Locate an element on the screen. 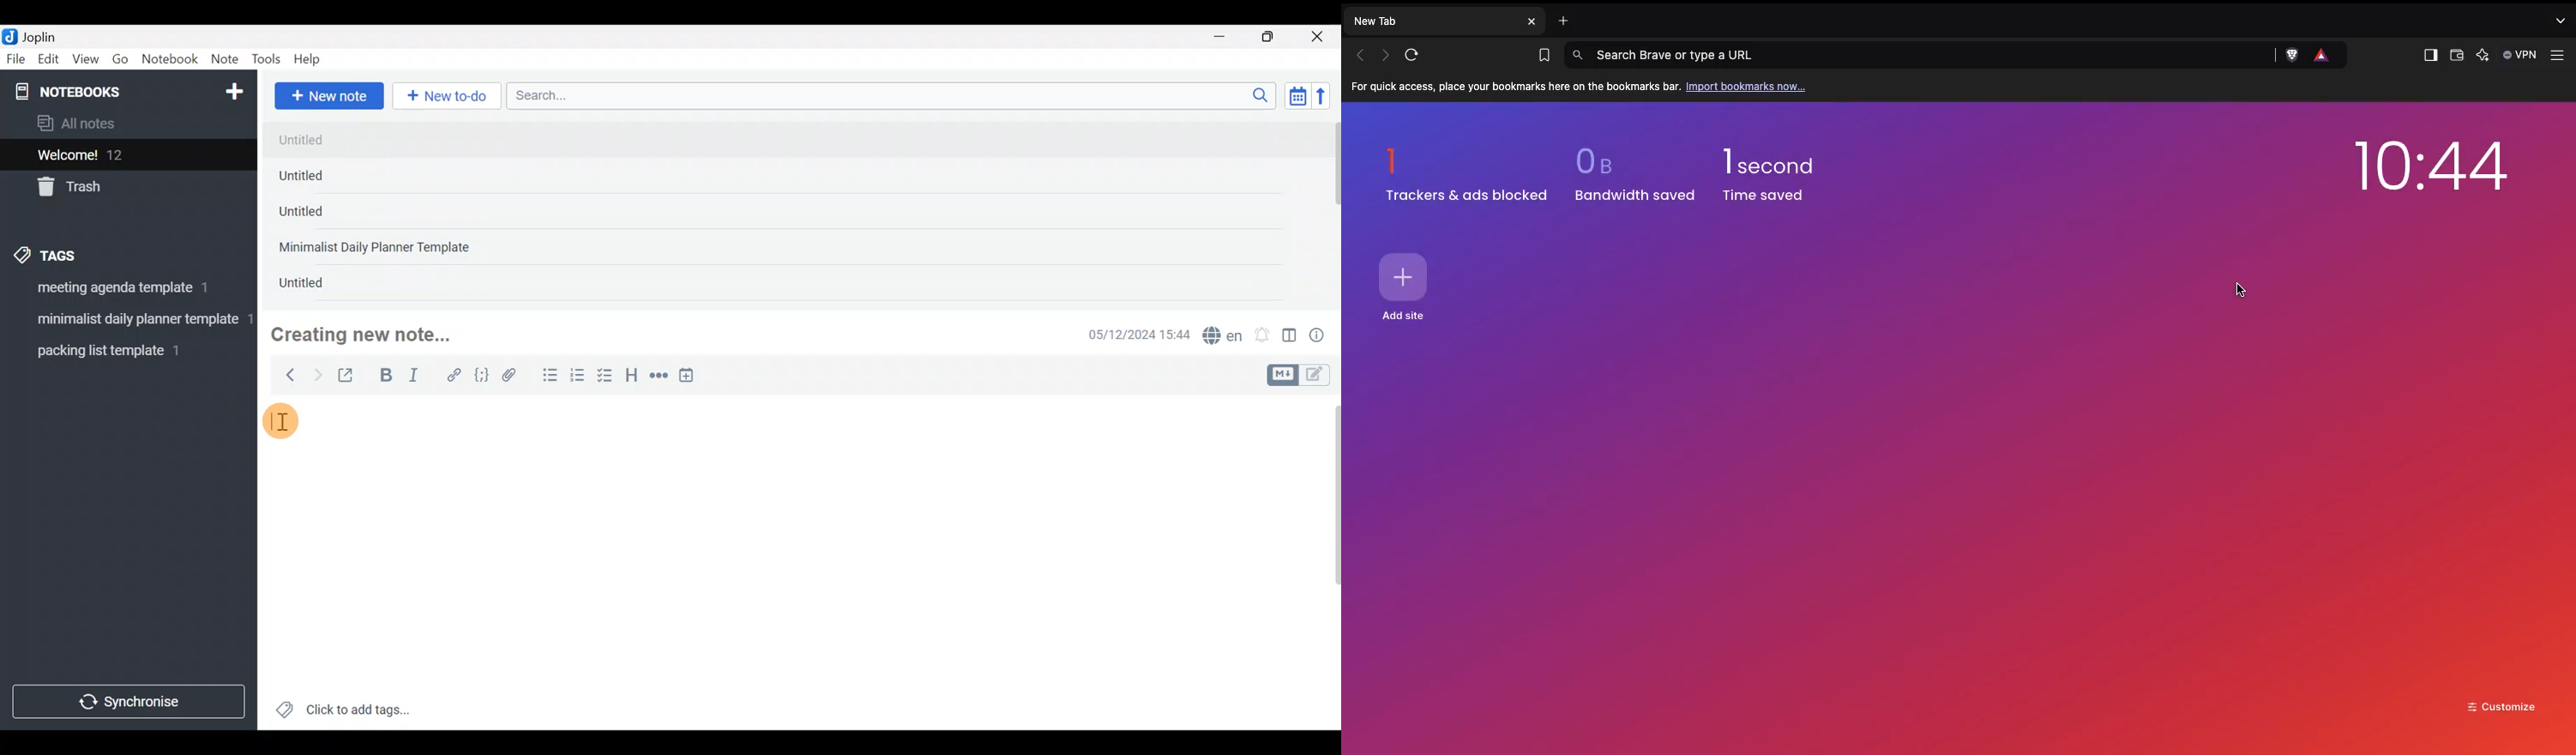 The height and width of the screenshot is (756, 2576). Bold is located at coordinates (385, 377).